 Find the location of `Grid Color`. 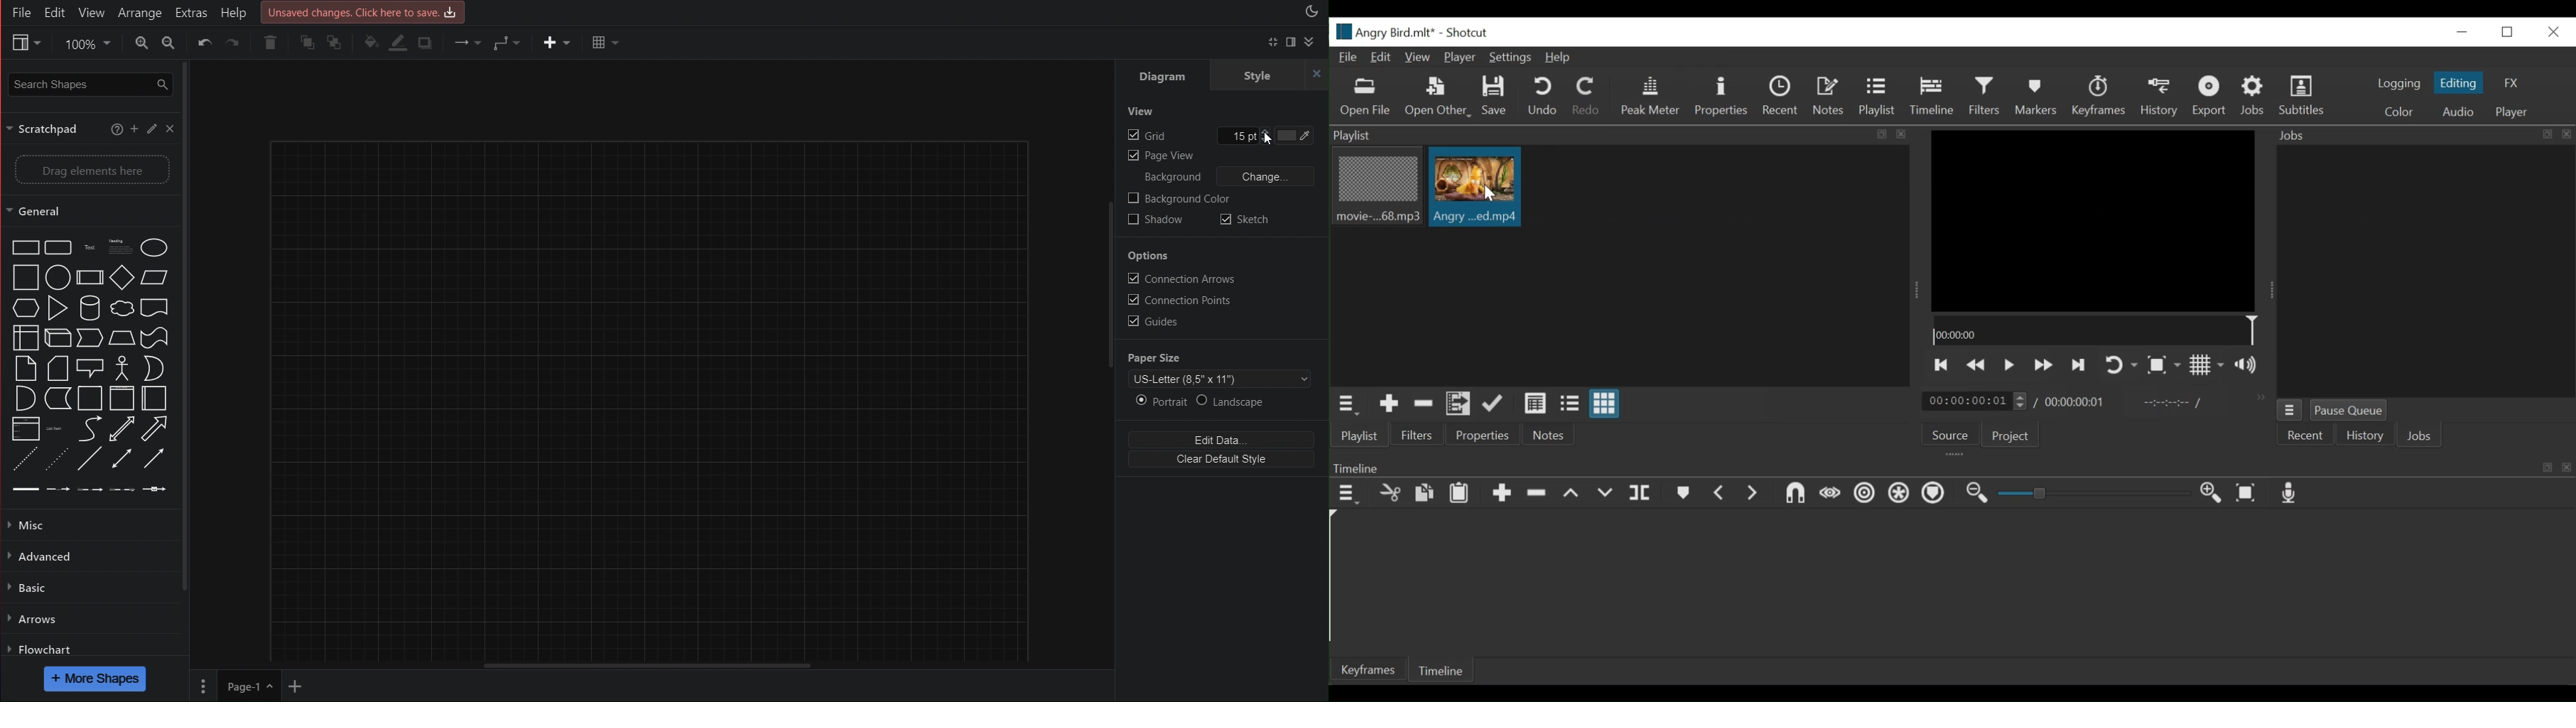

Grid Color is located at coordinates (1300, 136).